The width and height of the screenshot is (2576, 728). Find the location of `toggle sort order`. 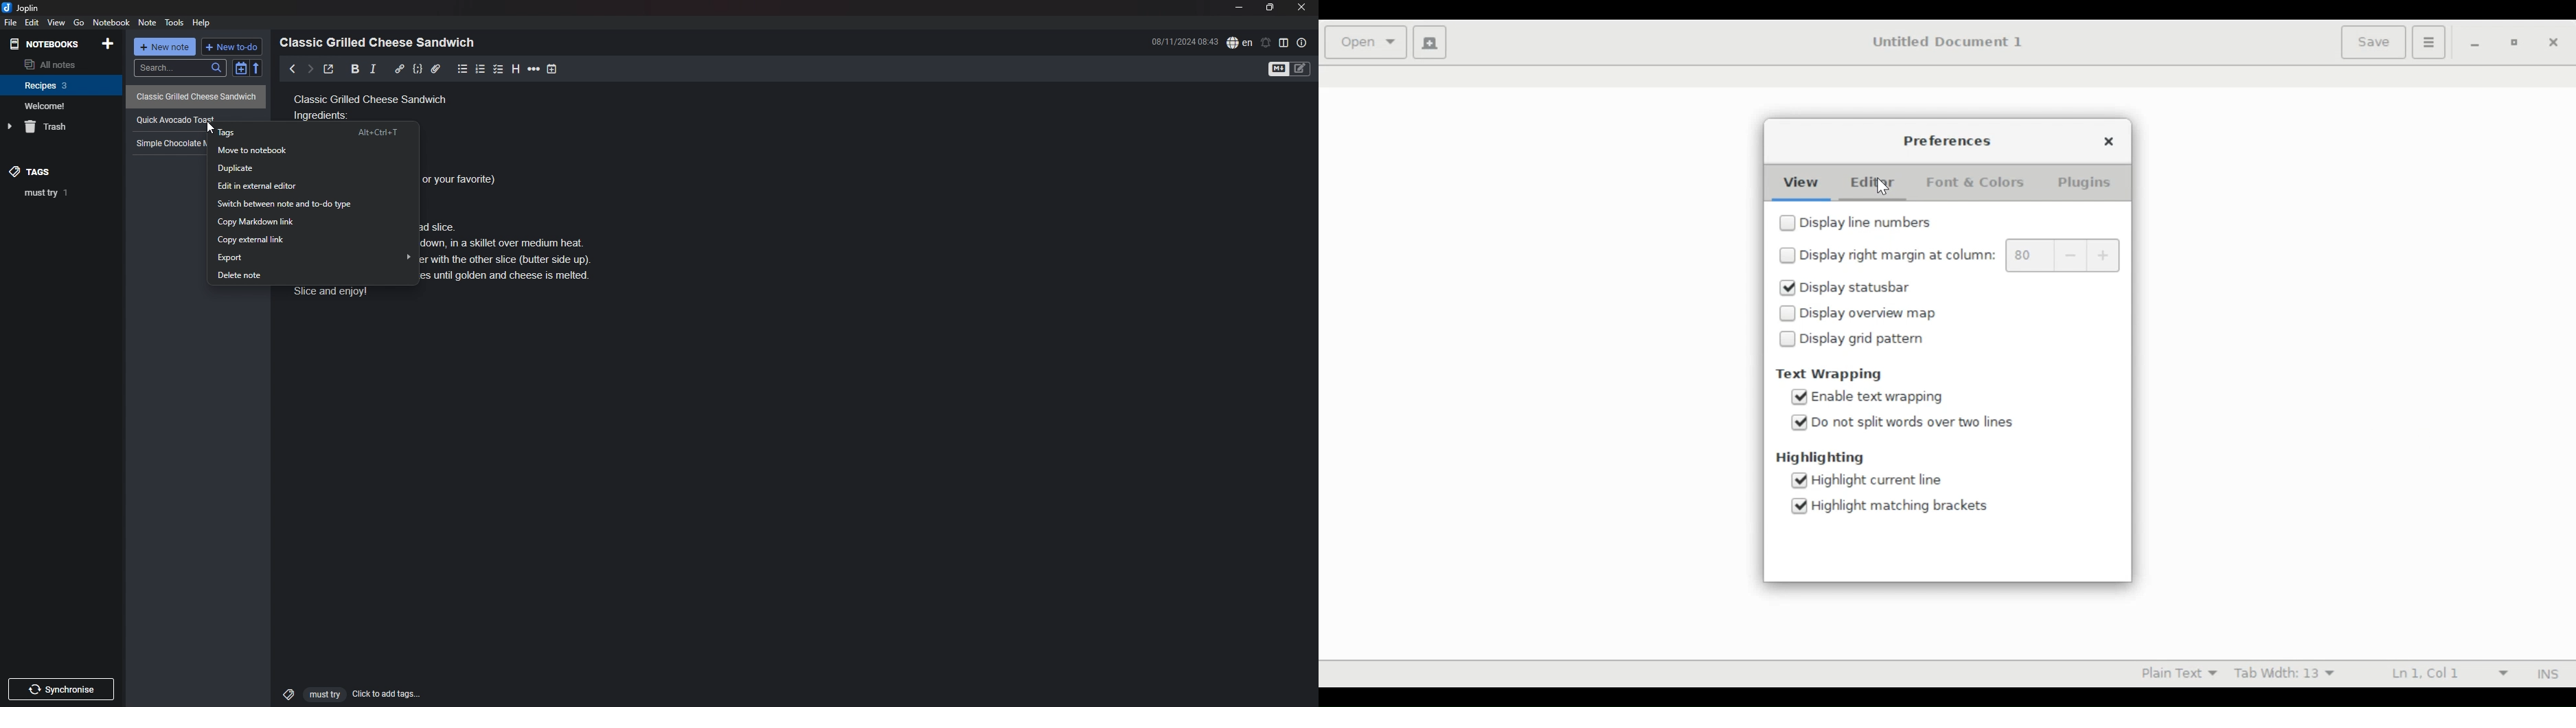

toggle sort order is located at coordinates (240, 70).